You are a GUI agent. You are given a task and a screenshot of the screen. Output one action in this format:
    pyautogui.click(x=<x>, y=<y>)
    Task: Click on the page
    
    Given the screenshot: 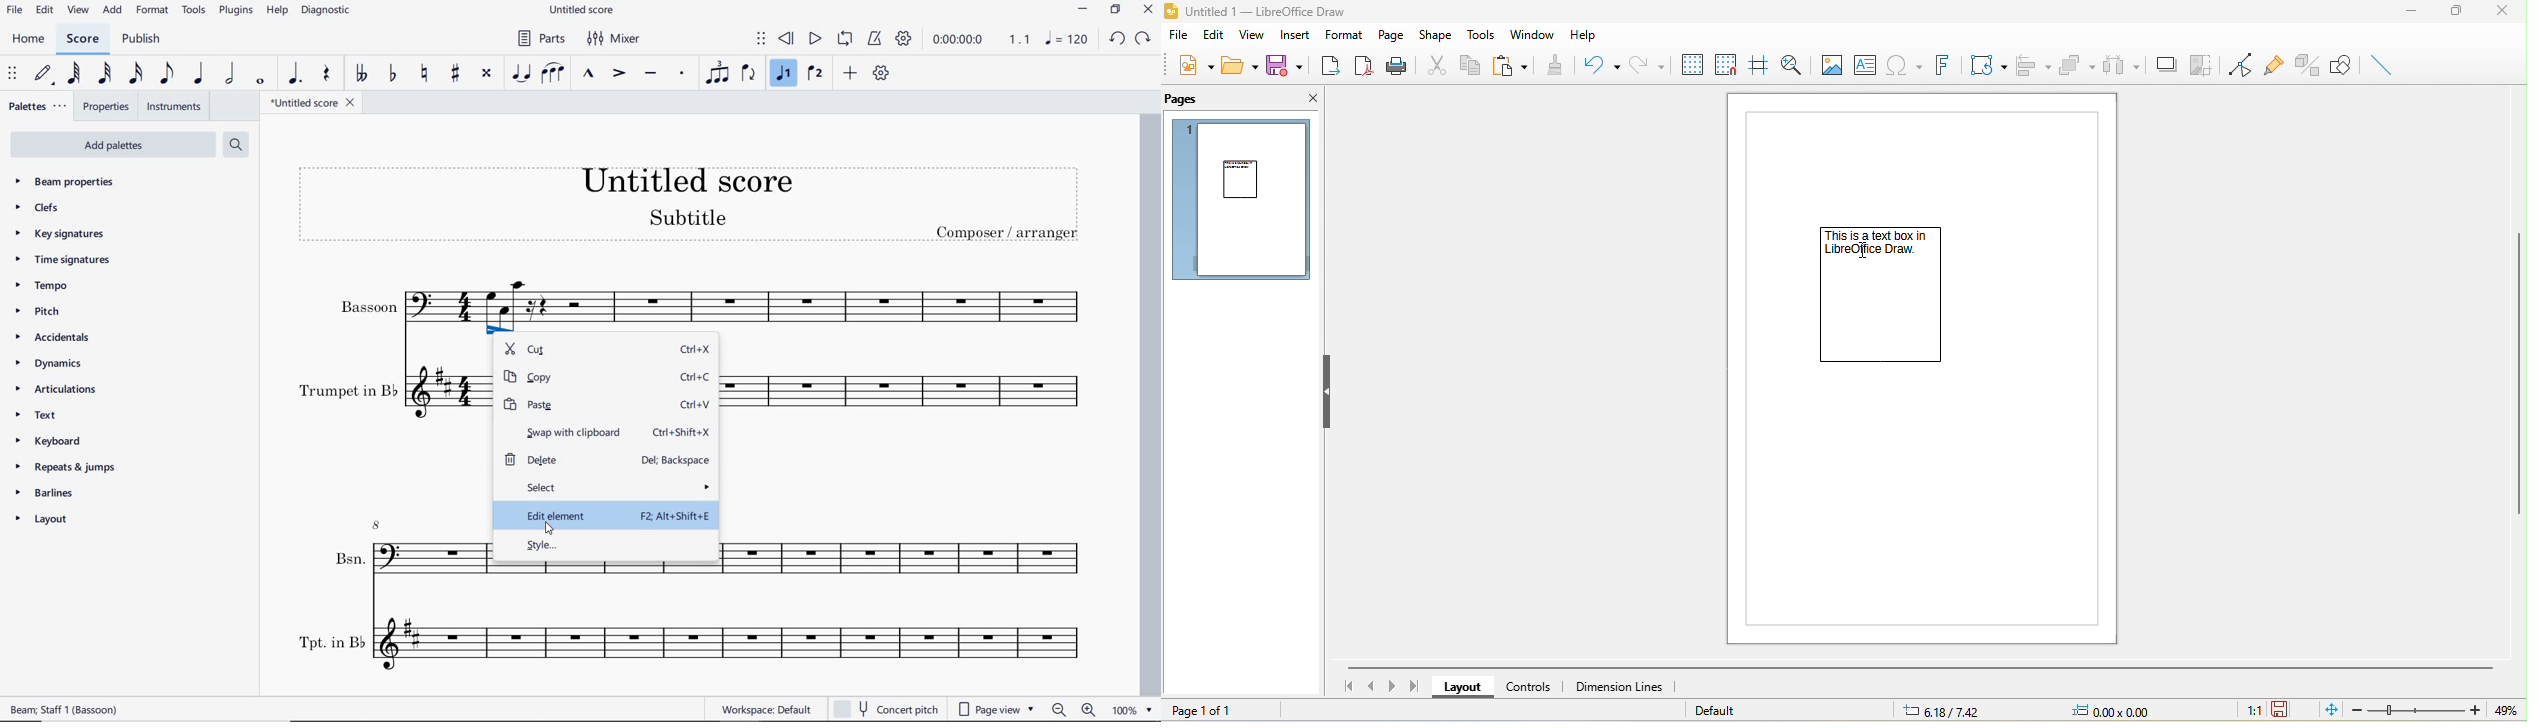 What is the action you would take?
    pyautogui.click(x=1393, y=36)
    